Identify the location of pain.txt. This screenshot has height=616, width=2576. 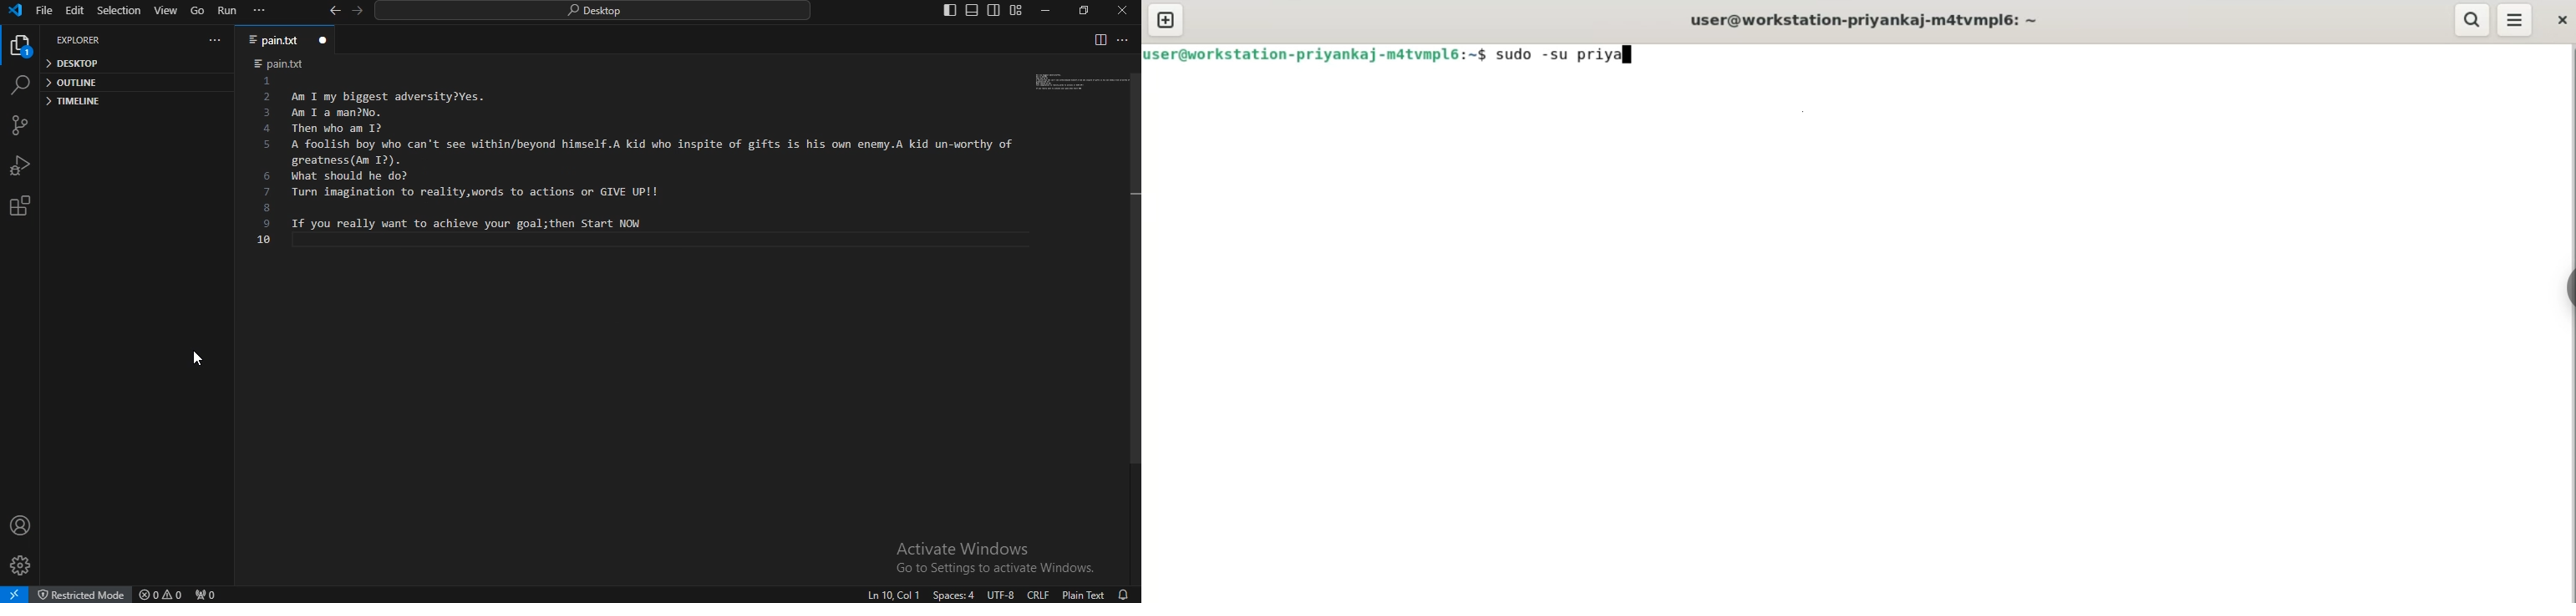
(284, 64).